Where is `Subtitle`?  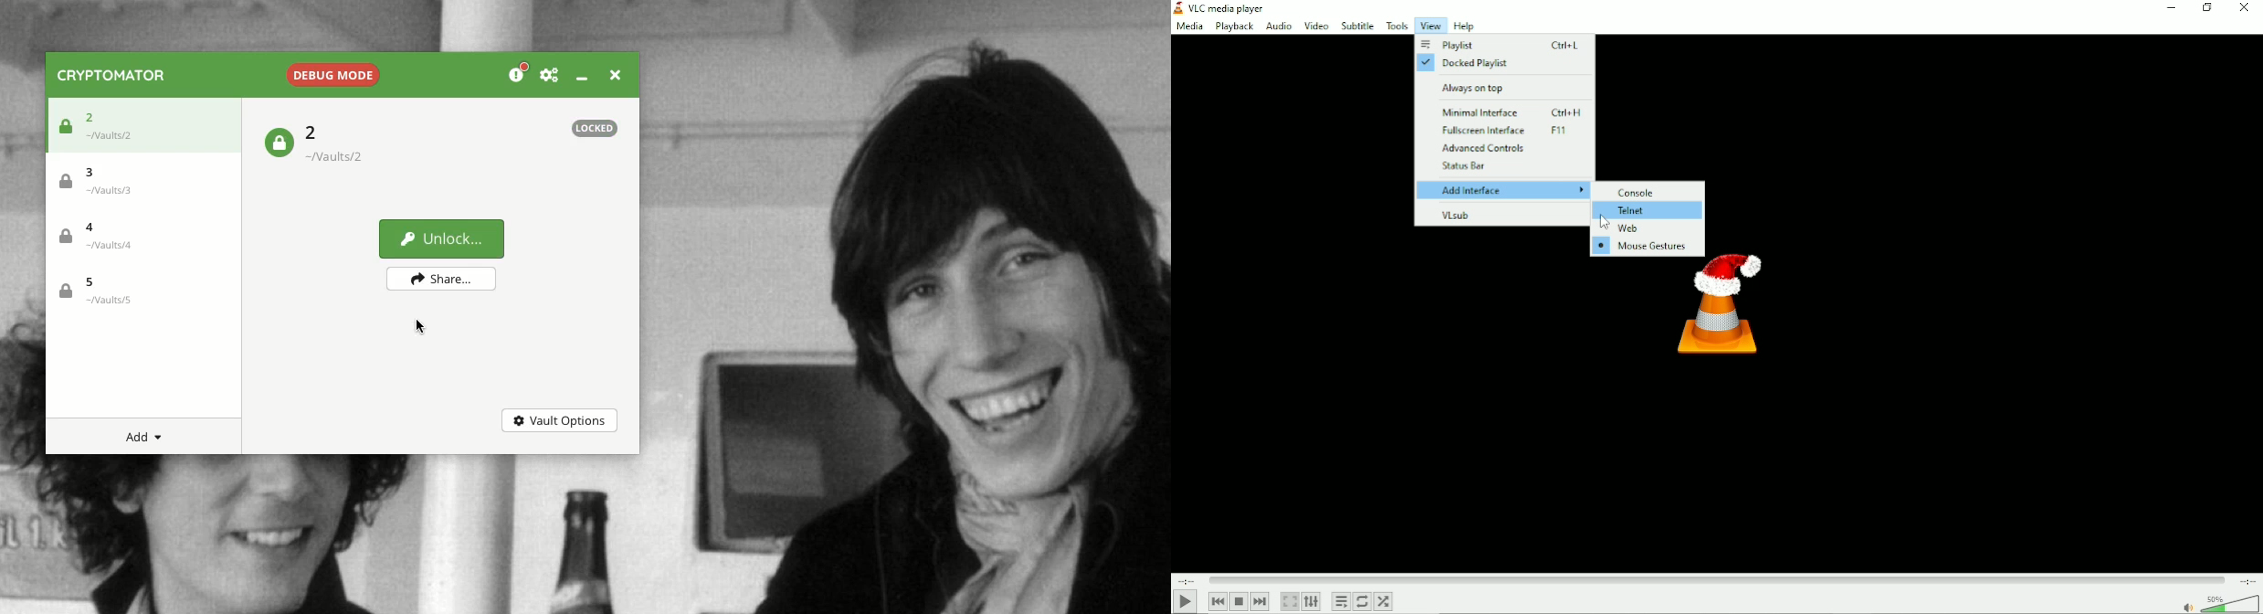 Subtitle is located at coordinates (1357, 26).